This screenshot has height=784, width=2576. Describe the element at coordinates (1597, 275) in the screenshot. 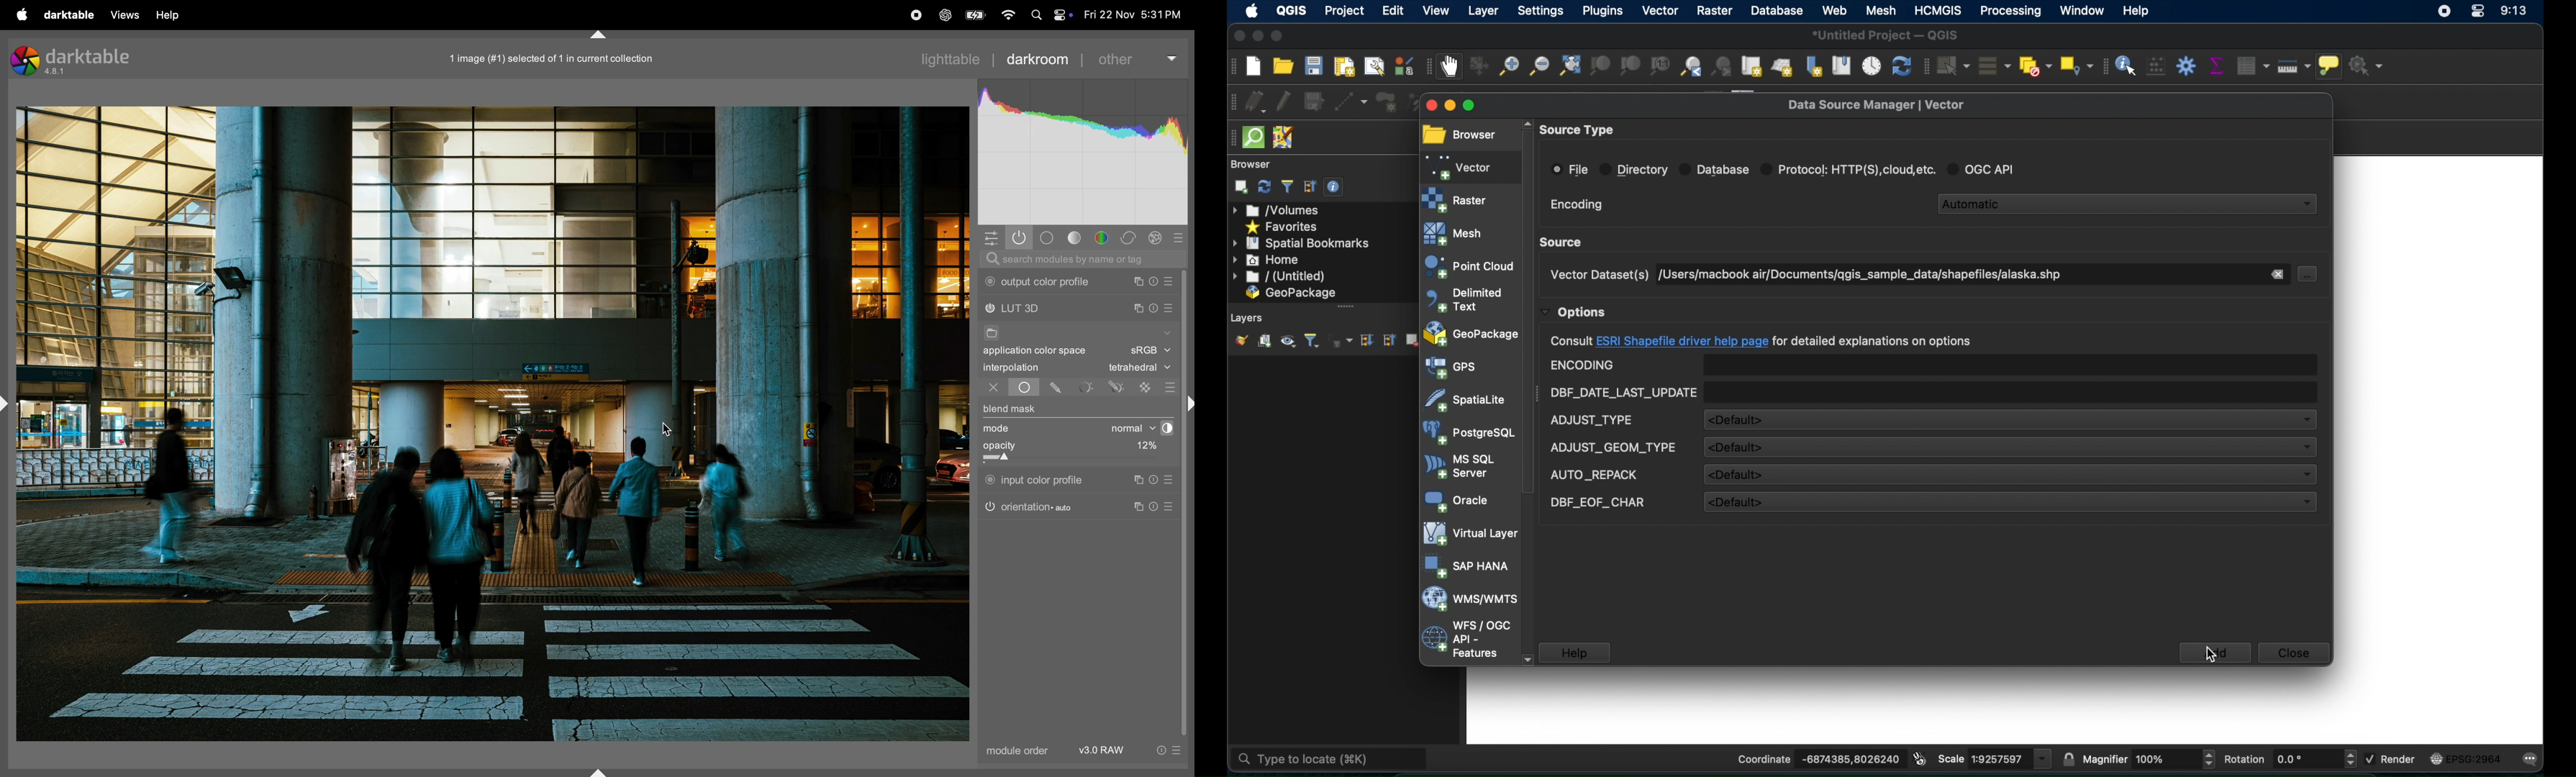

I see `vector dataset(s)` at that location.